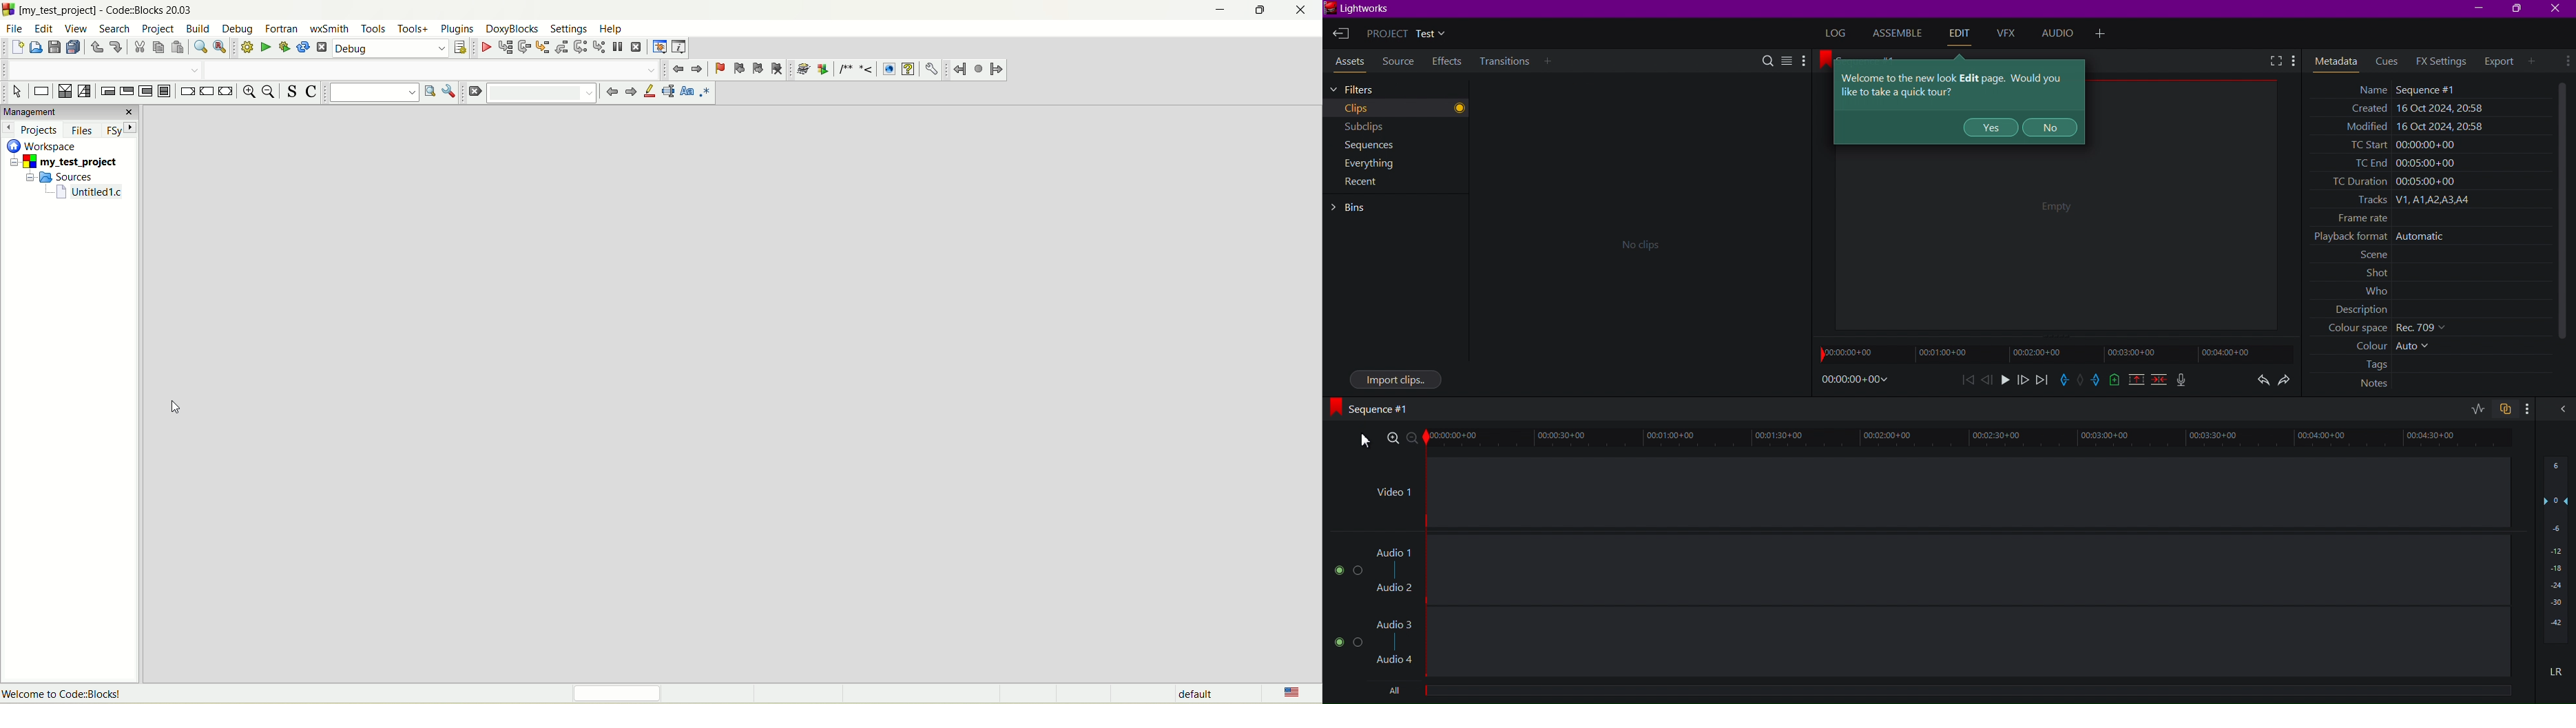 The image size is (2576, 728). What do you see at coordinates (73, 48) in the screenshot?
I see `save everything` at bounding box center [73, 48].